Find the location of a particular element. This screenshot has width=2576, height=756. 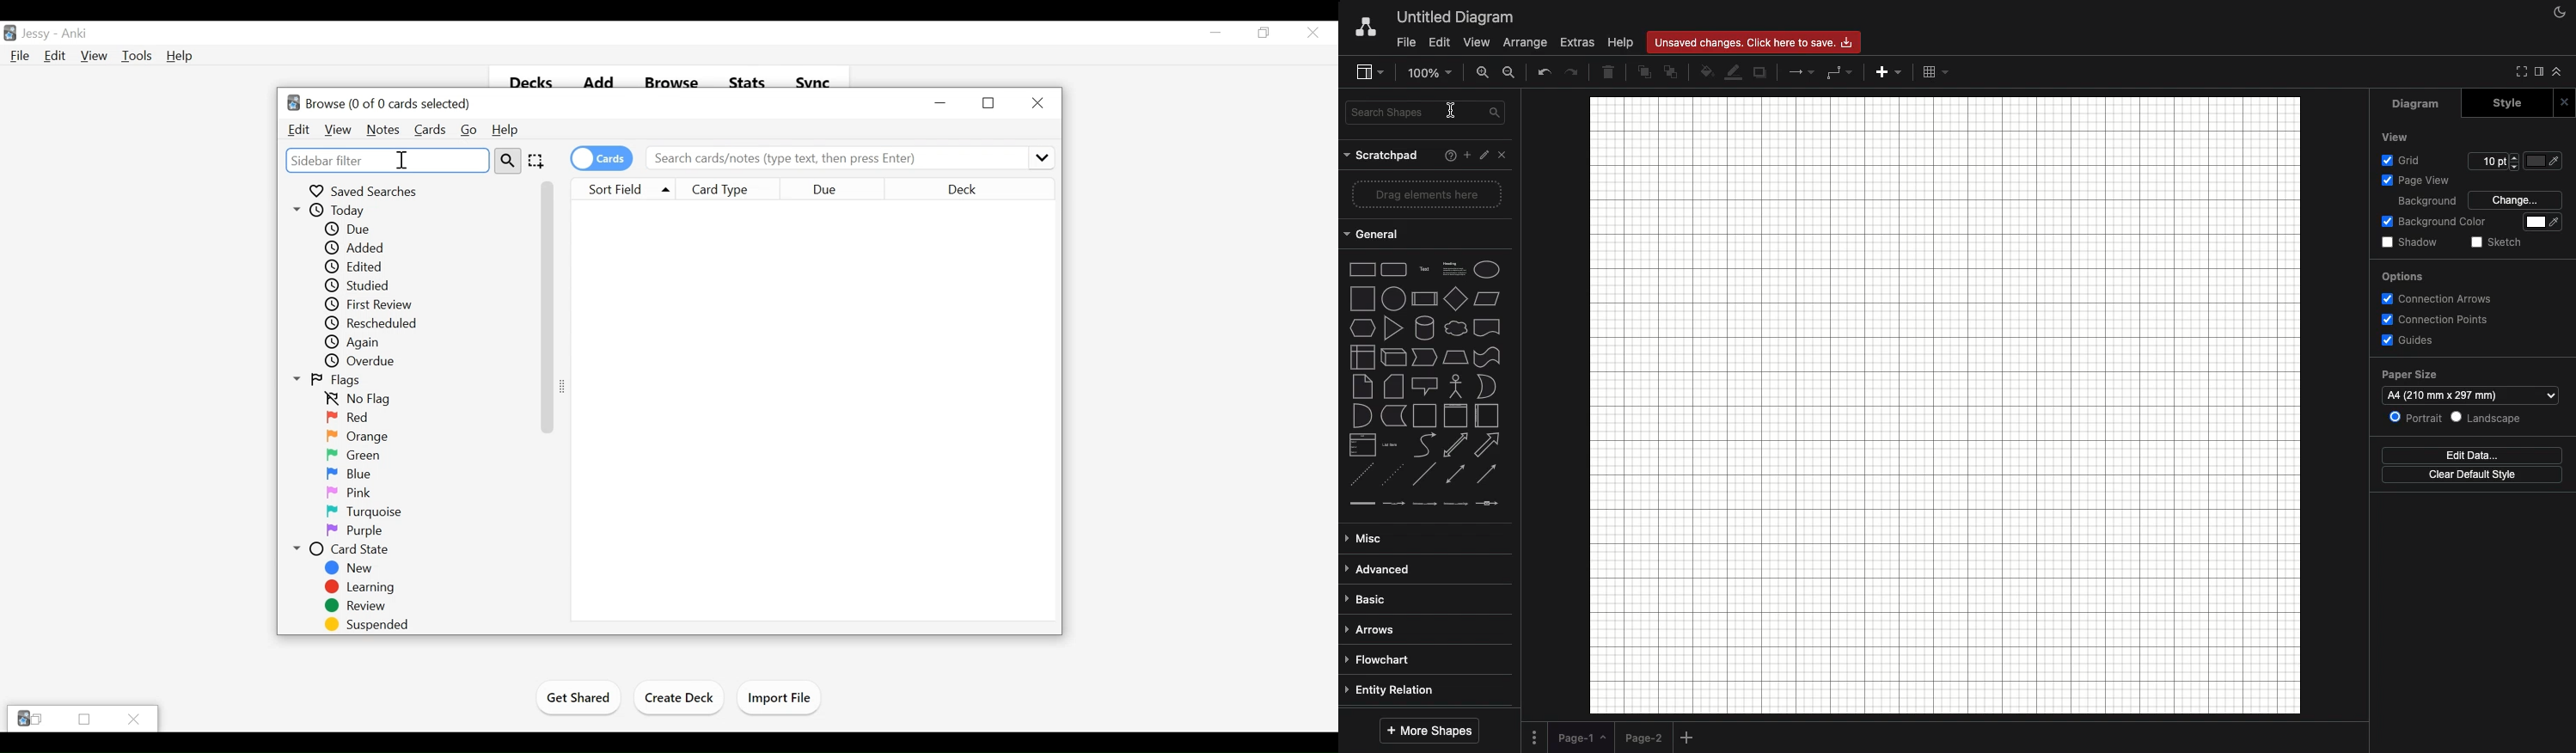

Toggle Cards on/off is located at coordinates (602, 158).